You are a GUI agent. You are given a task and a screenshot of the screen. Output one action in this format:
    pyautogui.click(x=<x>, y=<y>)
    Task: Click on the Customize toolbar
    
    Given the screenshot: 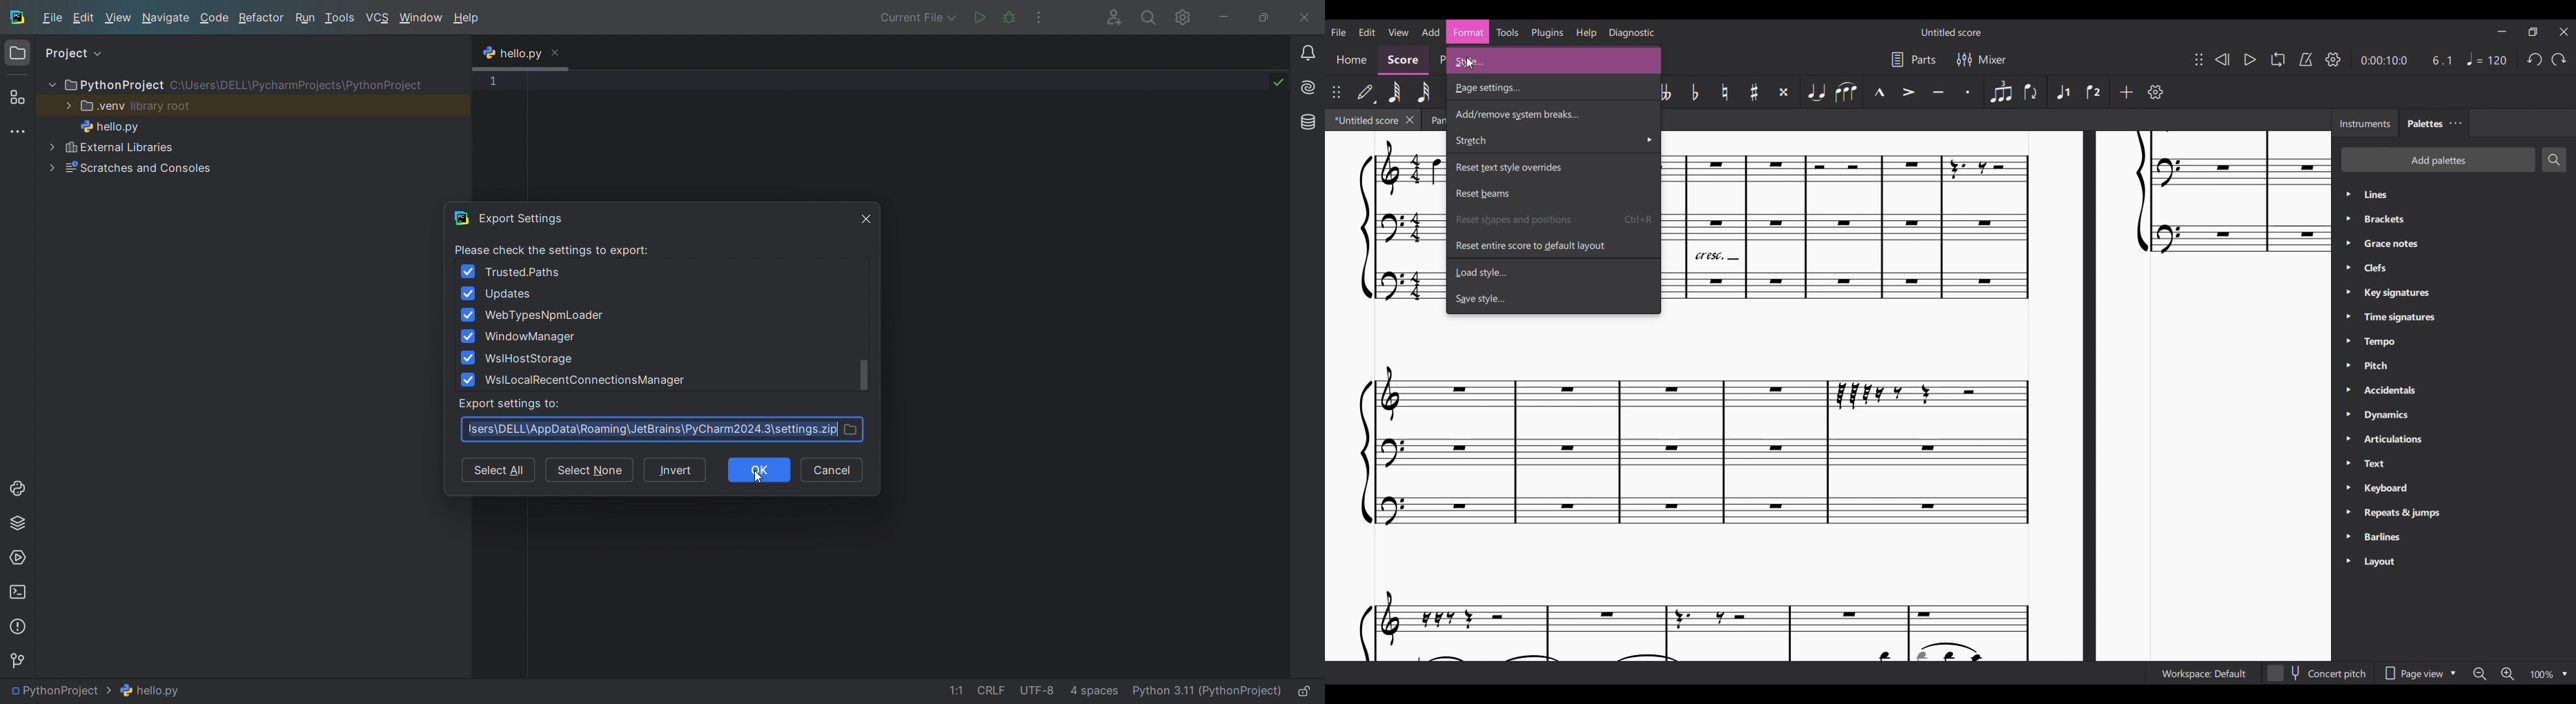 What is the action you would take?
    pyautogui.click(x=2155, y=92)
    